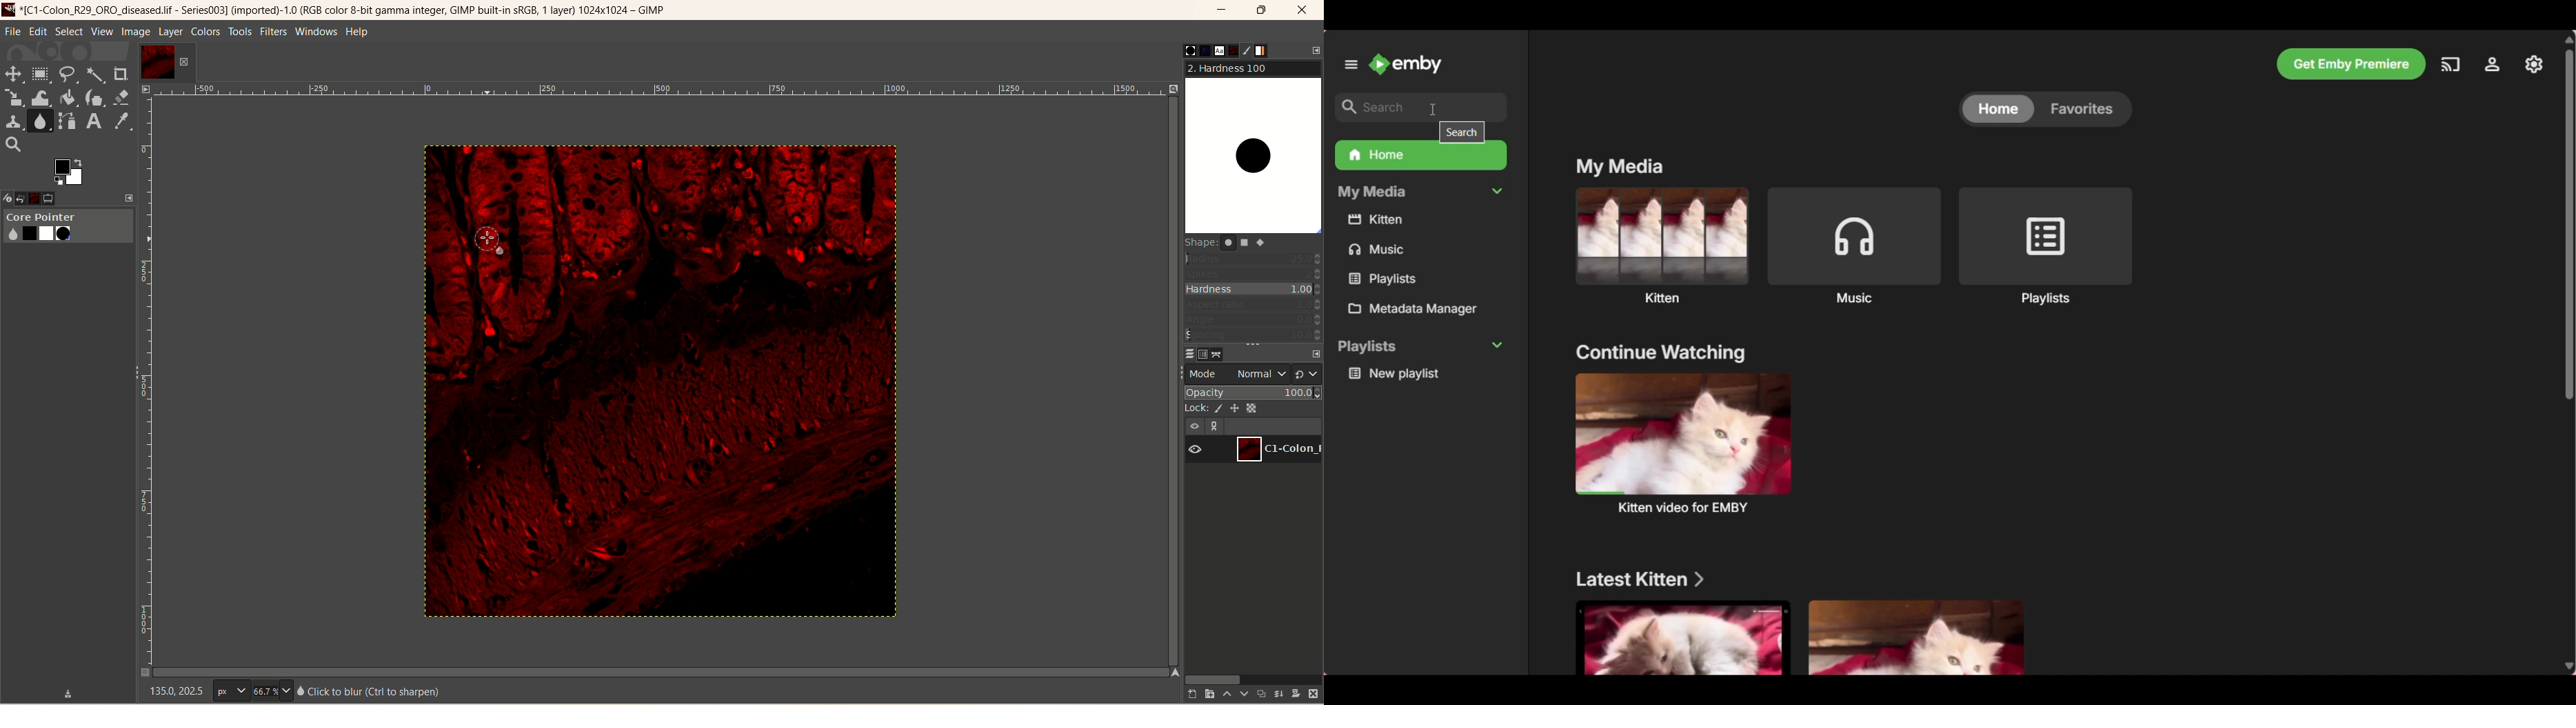 Image resolution: width=2576 pixels, height=728 pixels. Describe the element at coordinates (2085, 111) in the screenshot. I see `Favorites` at that location.